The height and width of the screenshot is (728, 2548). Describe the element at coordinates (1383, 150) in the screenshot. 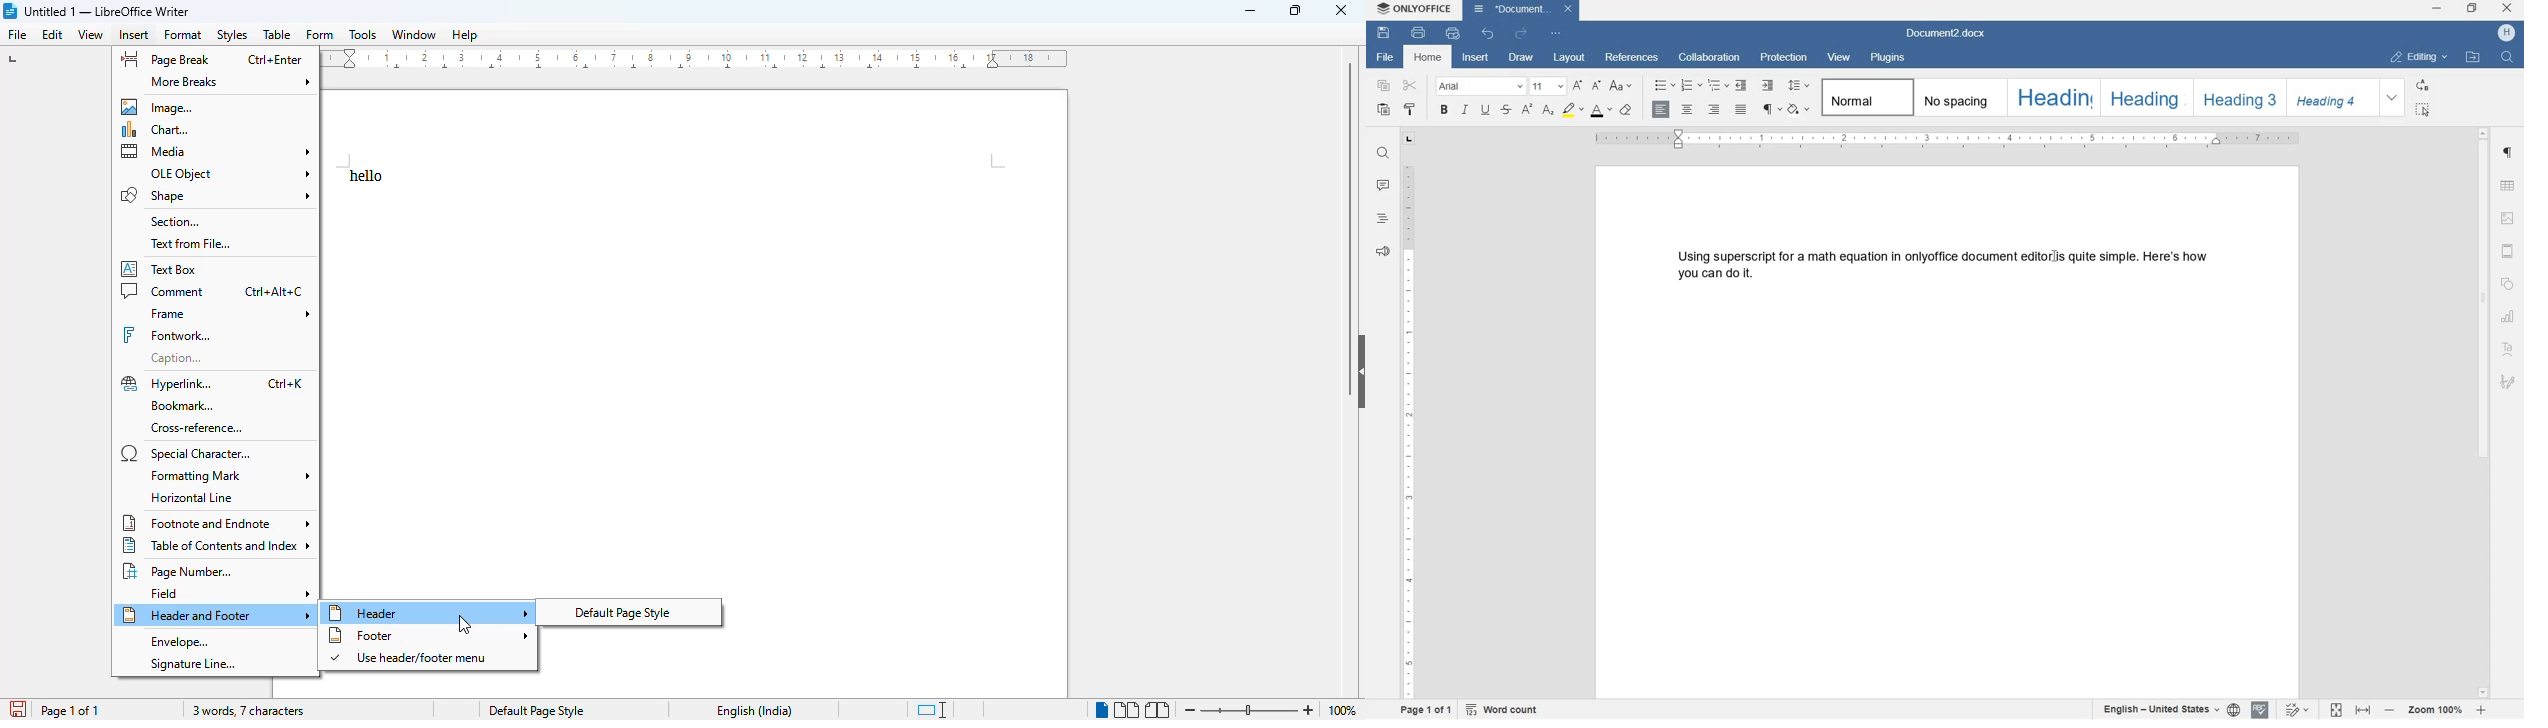

I see `find` at that location.